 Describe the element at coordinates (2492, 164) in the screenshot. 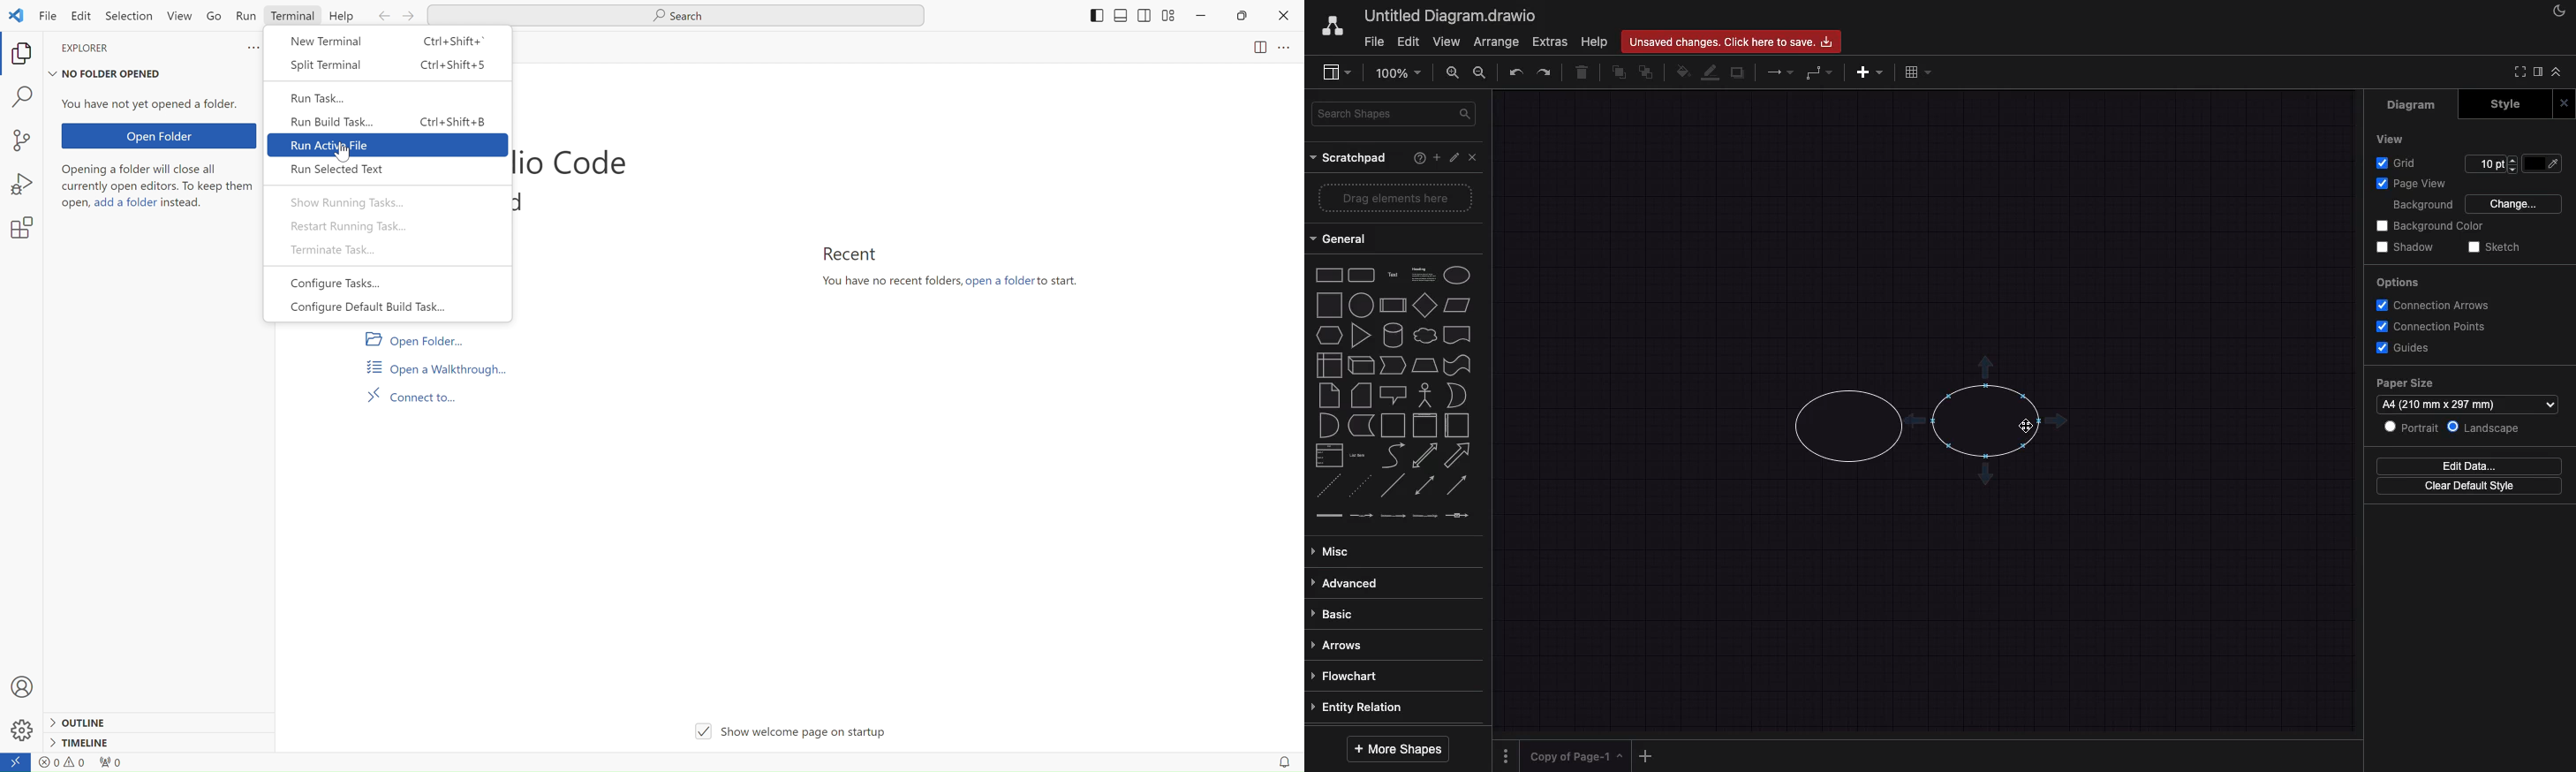

I see `10 pt` at that location.